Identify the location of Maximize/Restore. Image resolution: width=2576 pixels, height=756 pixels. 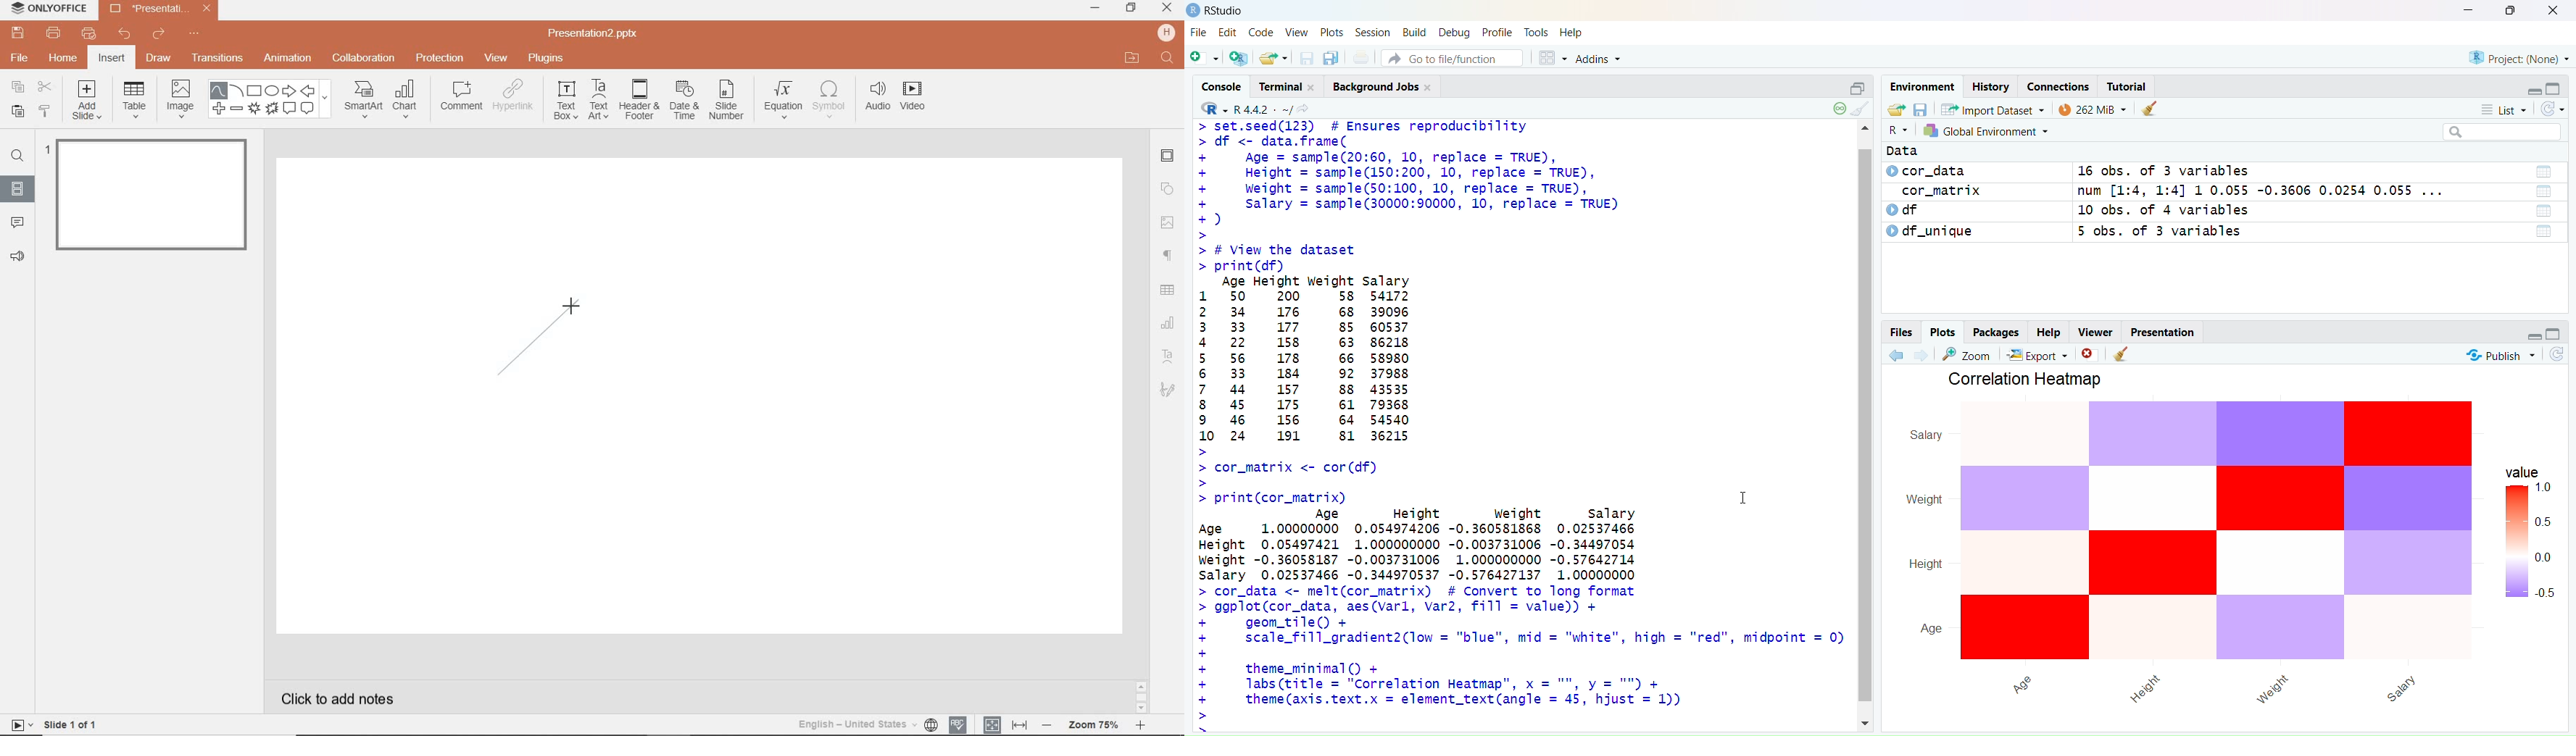
(2555, 85).